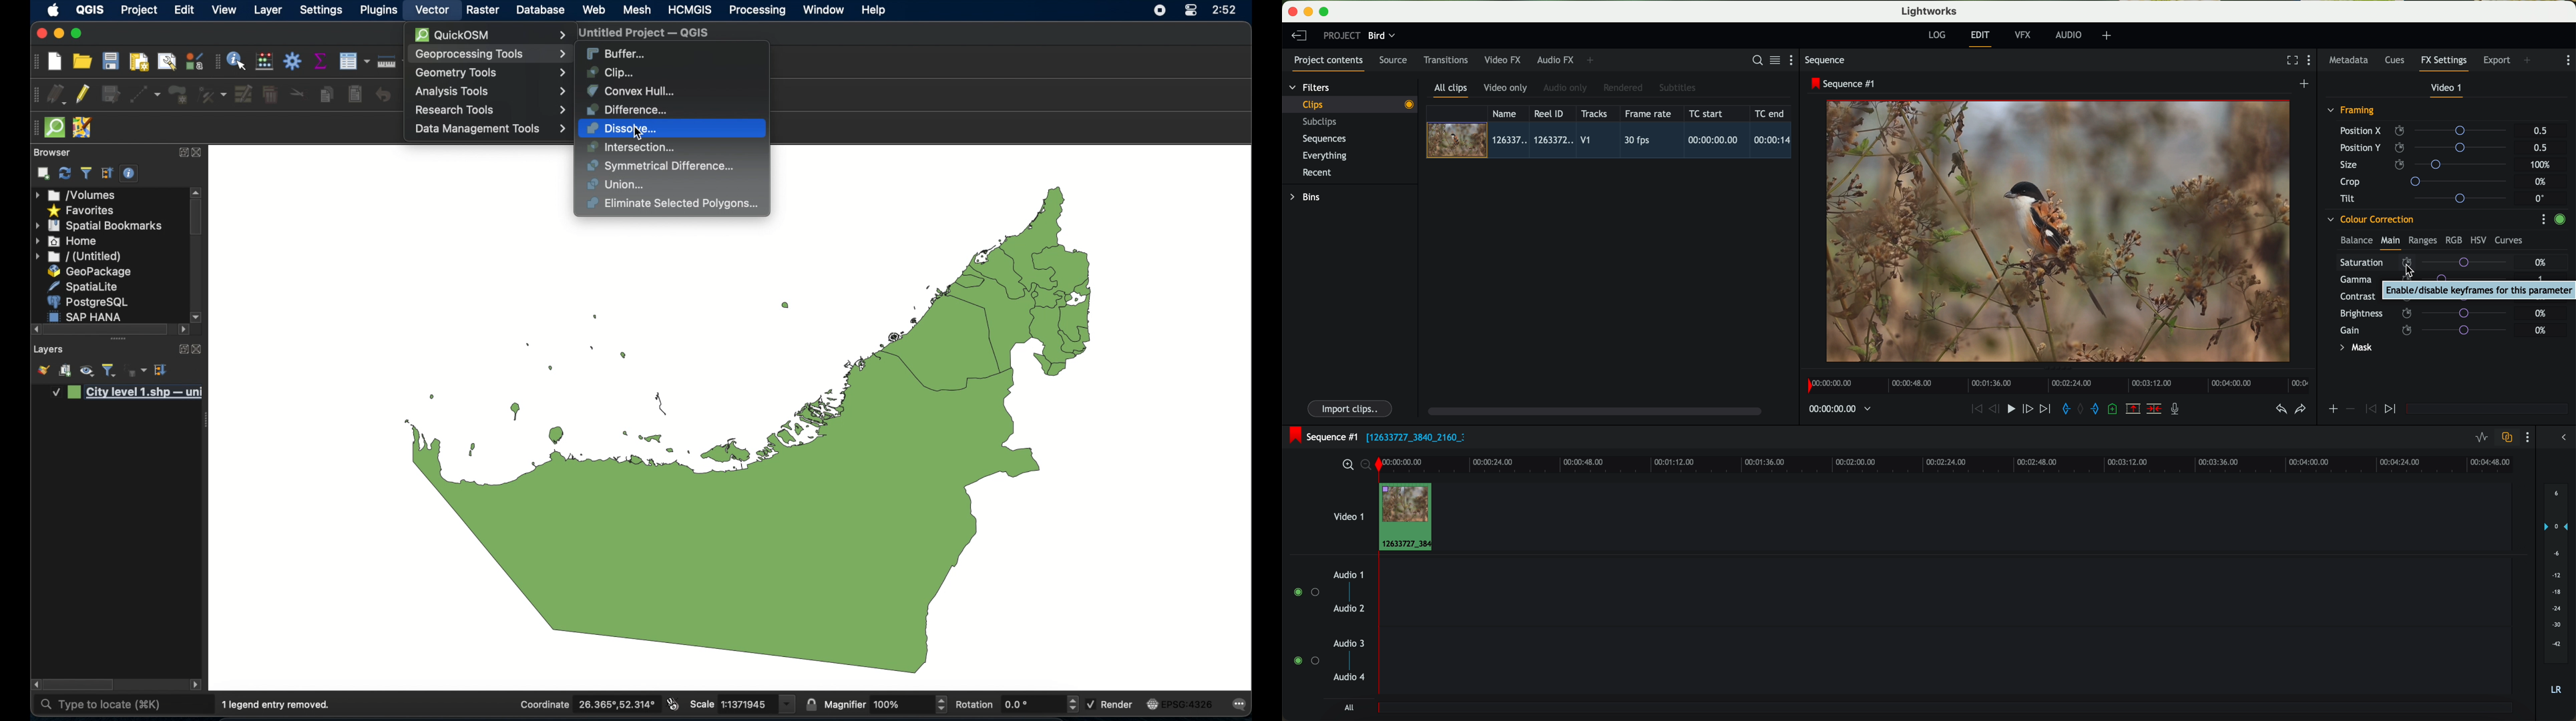 This screenshot has width=2576, height=728. I want to click on open attribute table, so click(354, 61).